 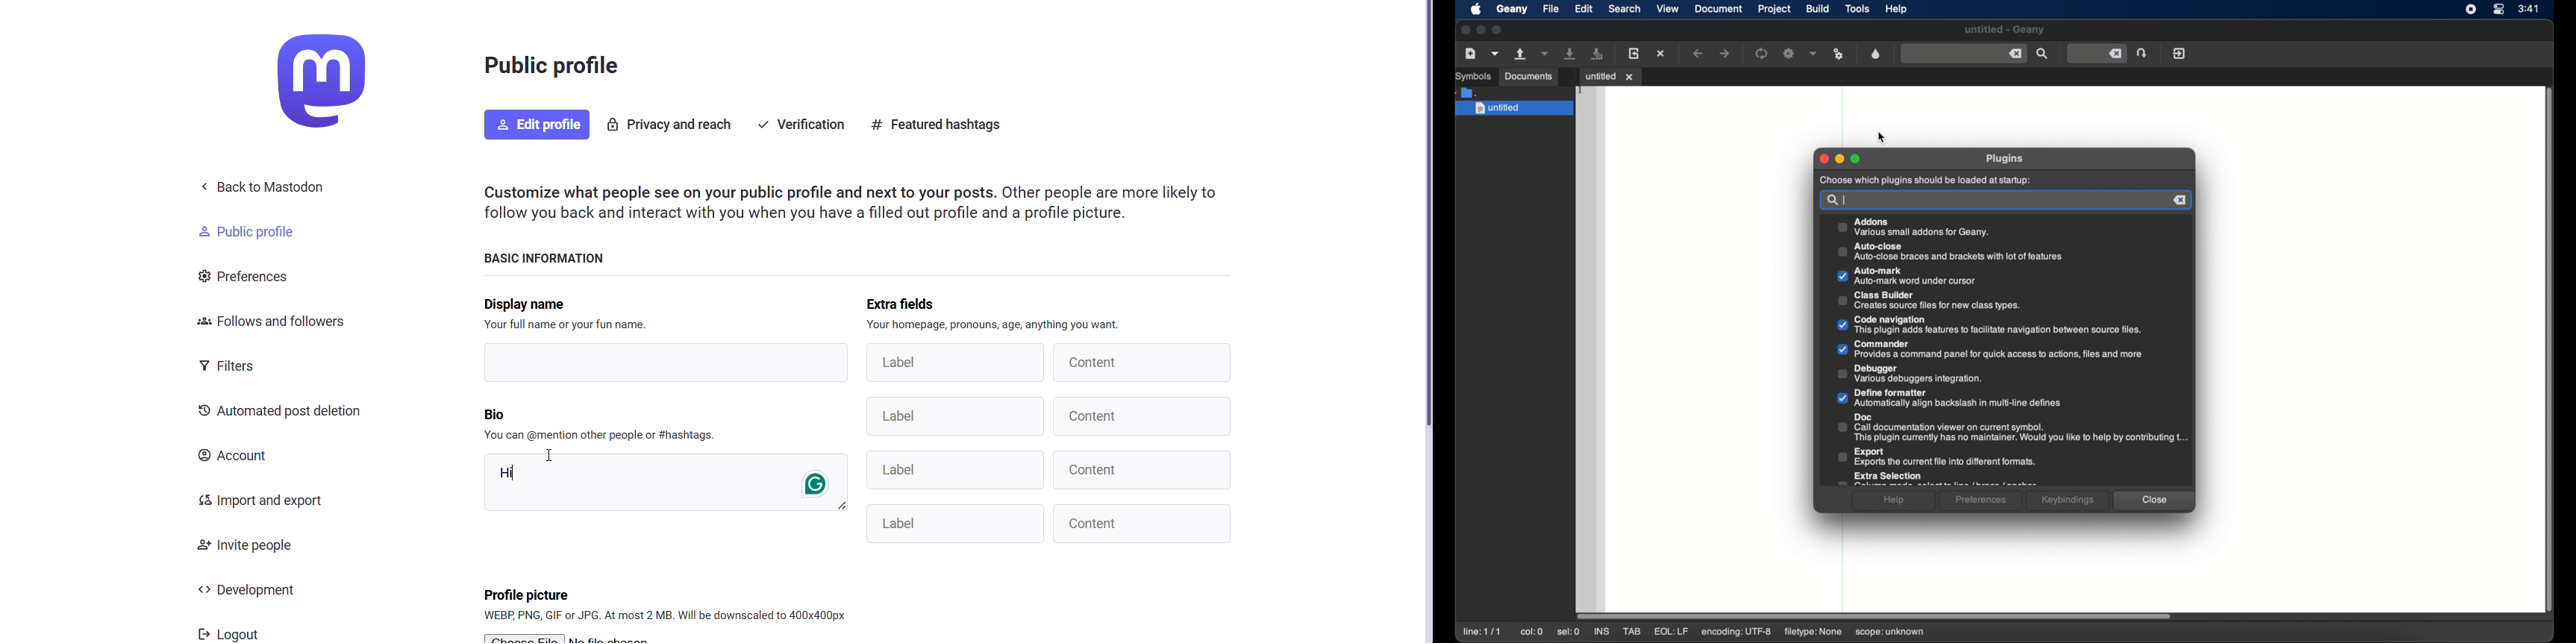 What do you see at coordinates (954, 363) in the screenshot?
I see `Label` at bounding box center [954, 363].